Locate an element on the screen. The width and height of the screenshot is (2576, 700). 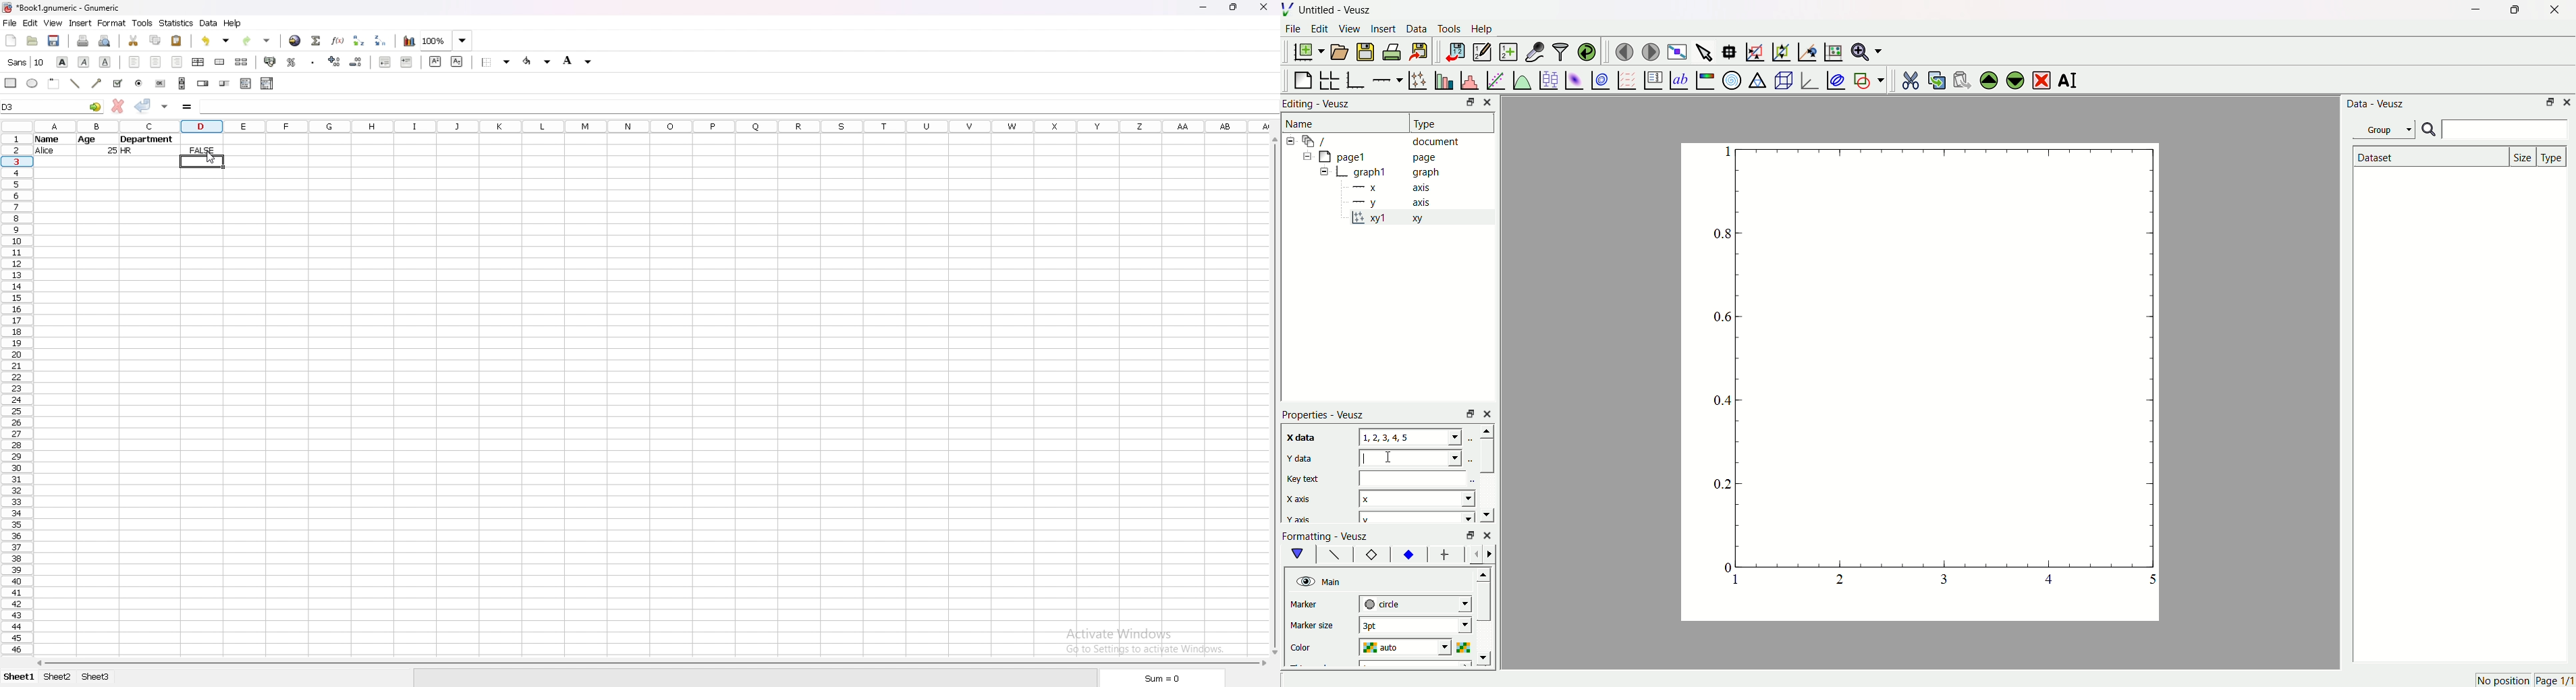
circle is located at coordinates (1414, 603).